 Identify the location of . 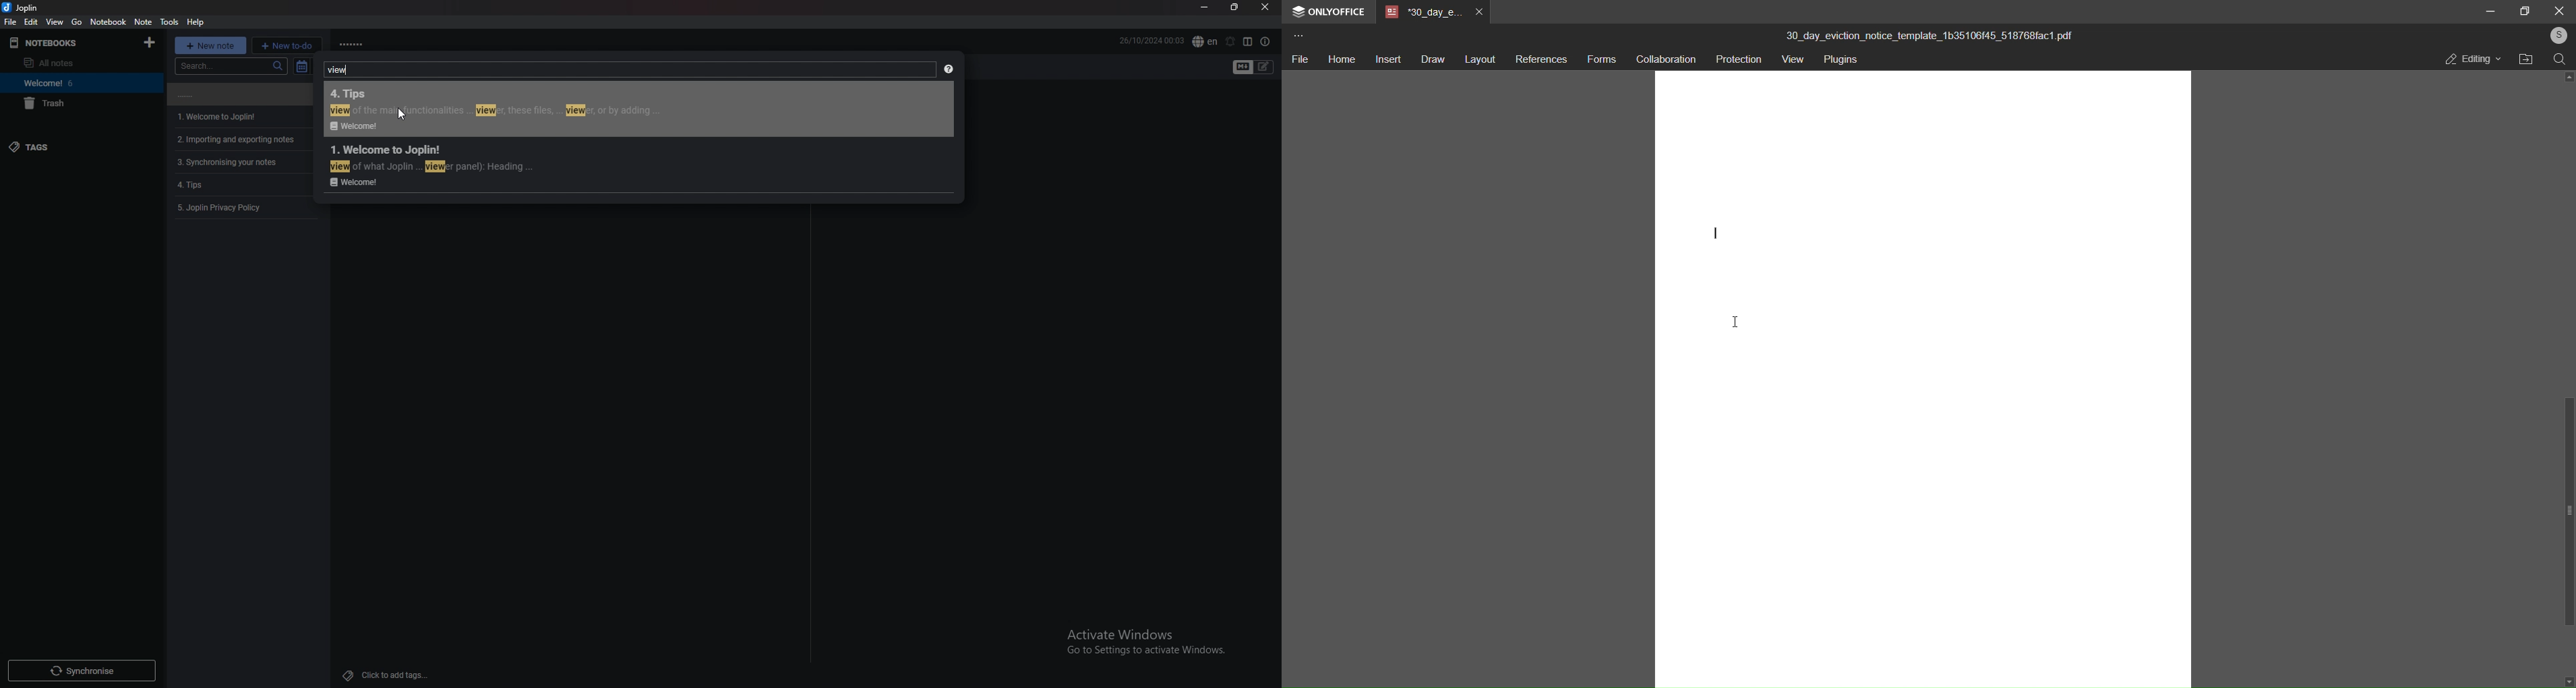
(385, 675).